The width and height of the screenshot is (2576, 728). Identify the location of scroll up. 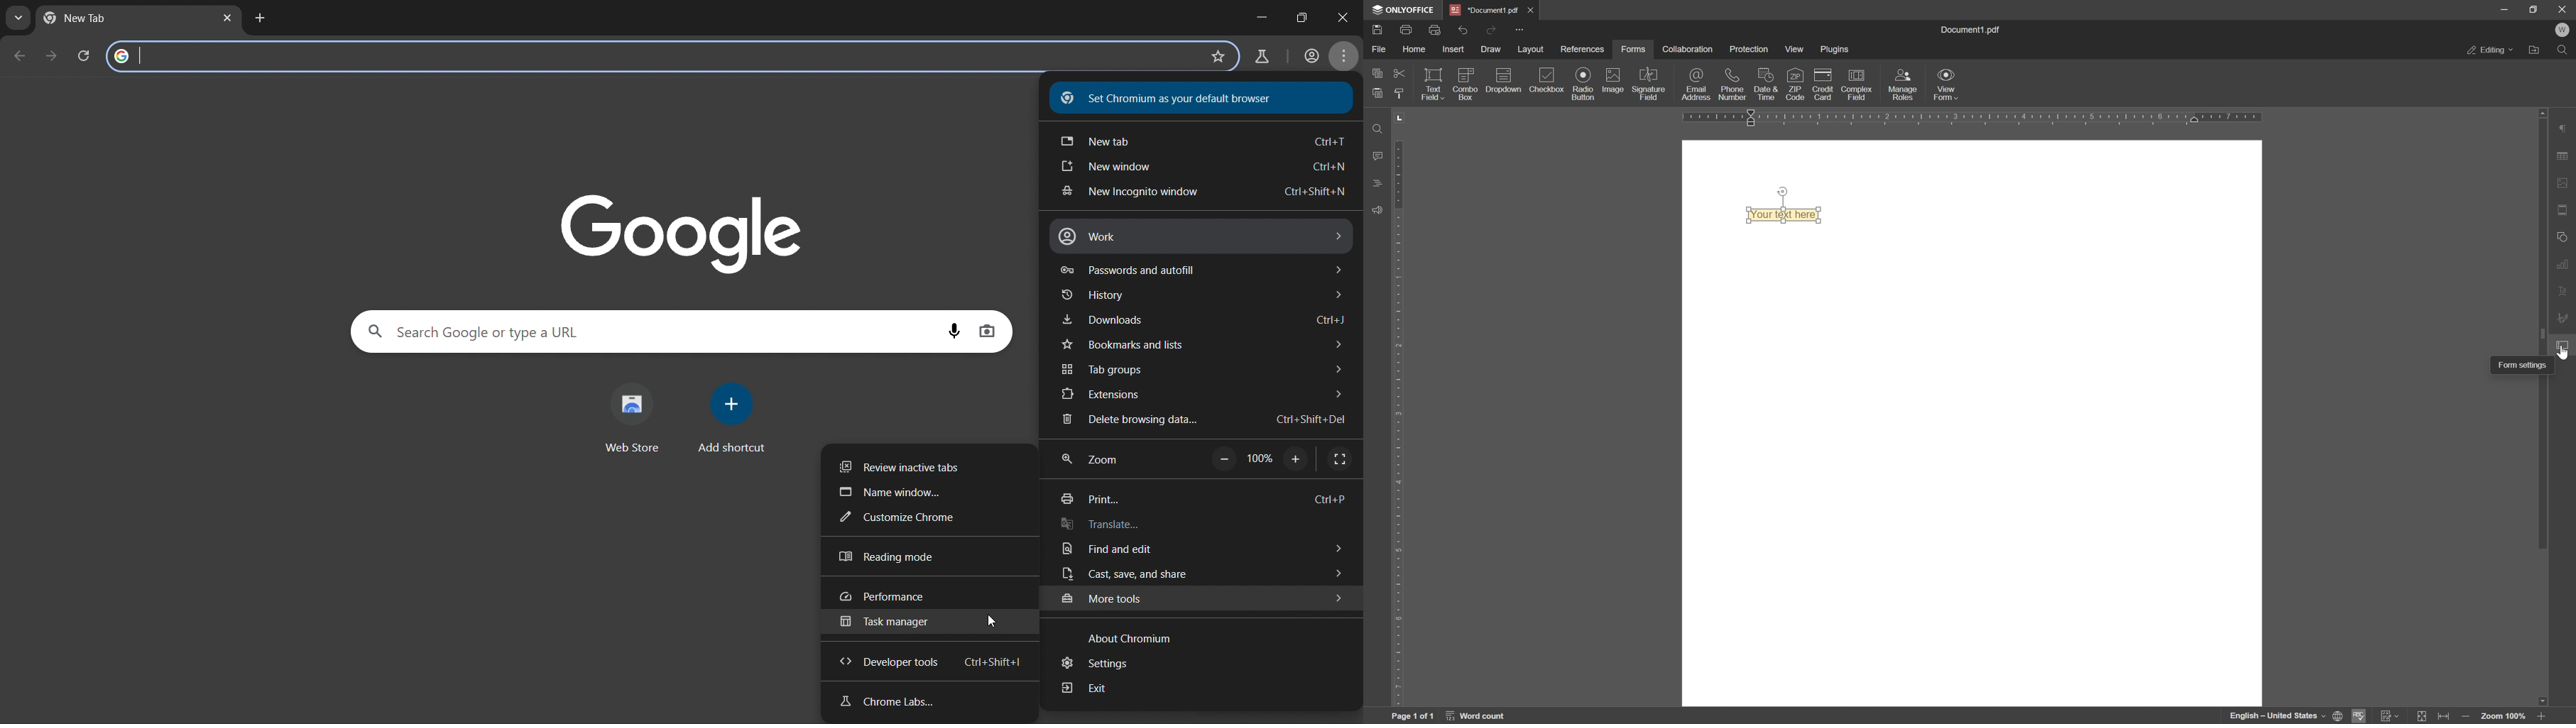
(2540, 113).